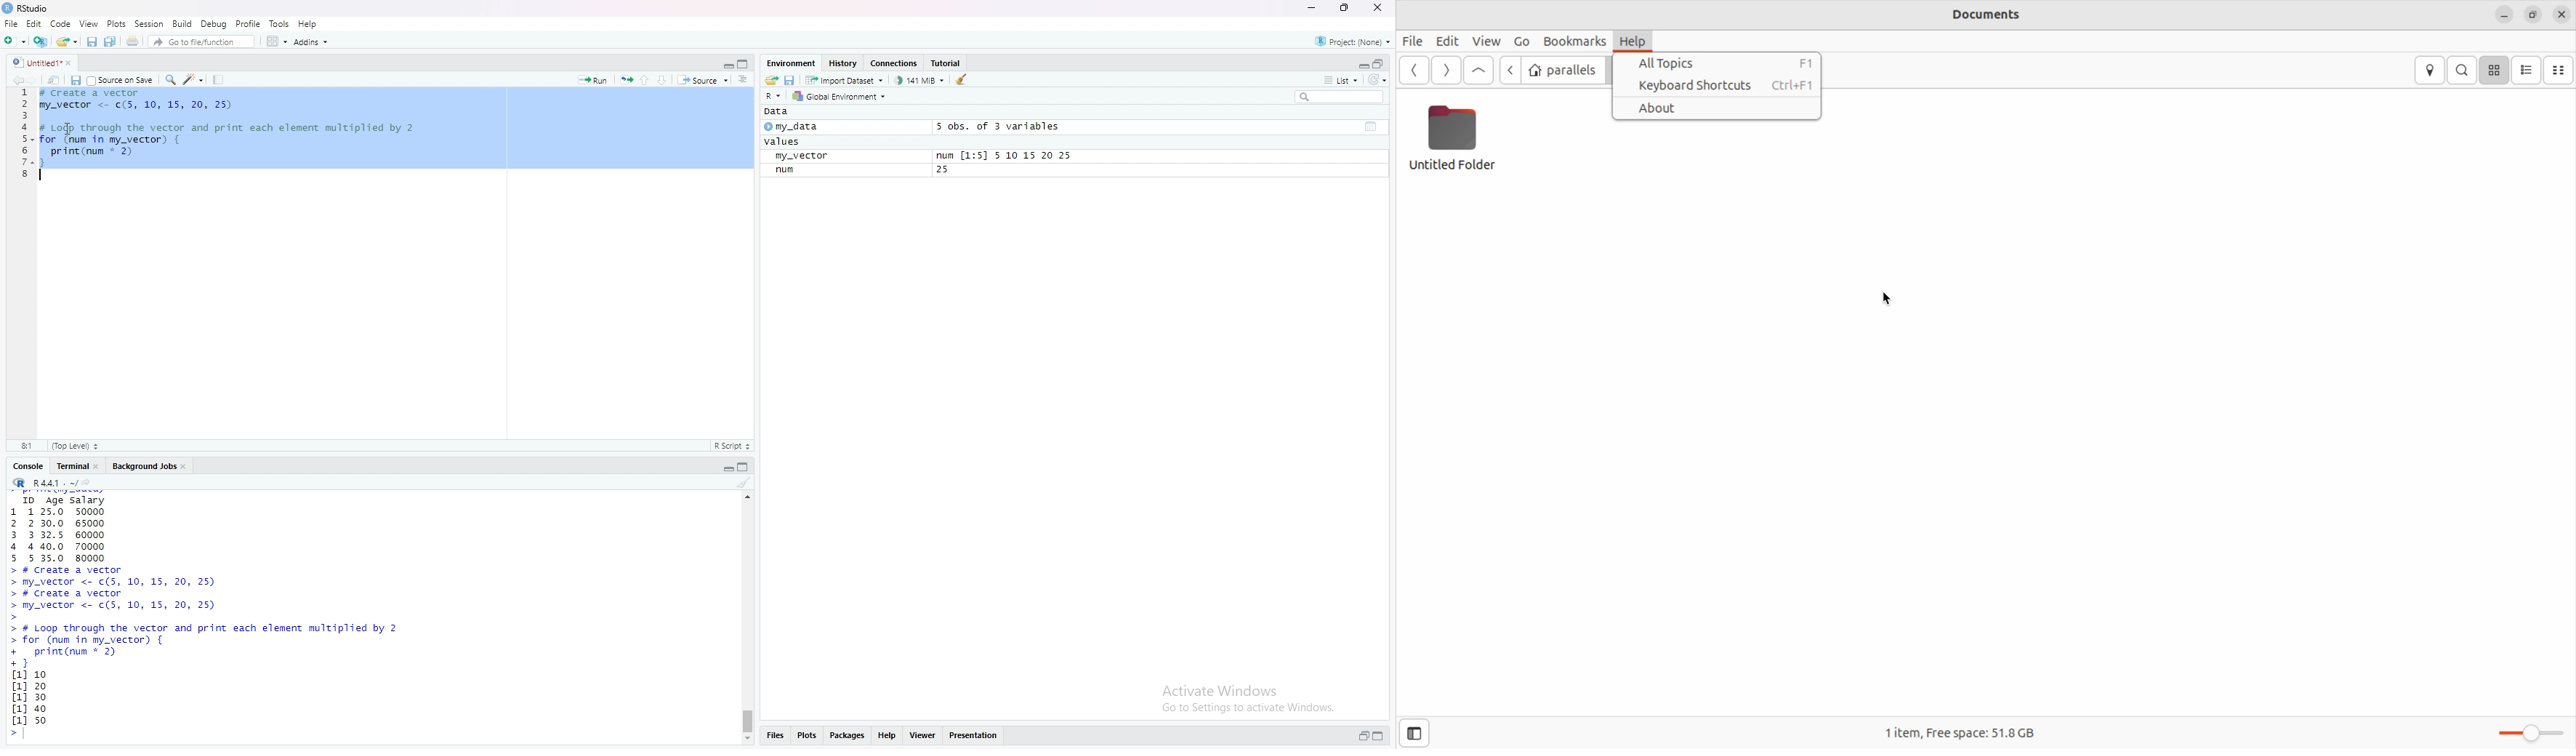  What do you see at coordinates (150, 23) in the screenshot?
I see `session` at bounding box center [150, 23].